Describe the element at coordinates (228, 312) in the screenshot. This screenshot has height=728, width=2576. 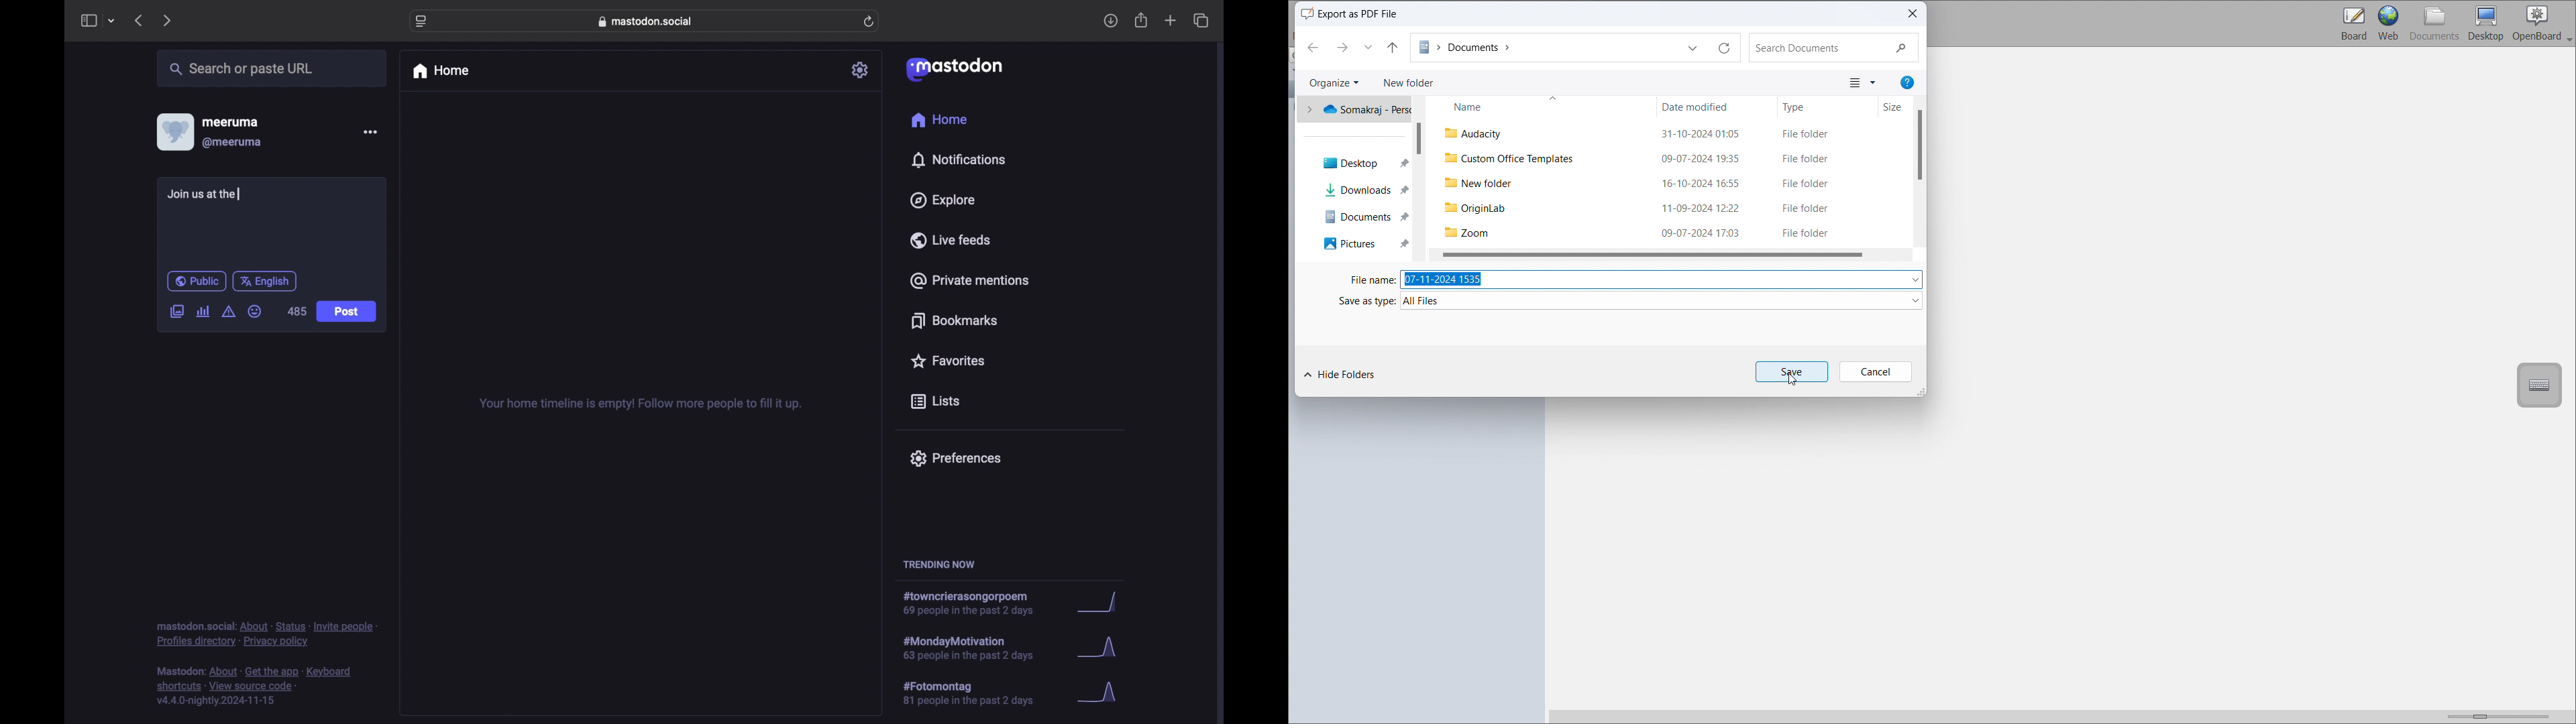
I see `add content warning` at that location.